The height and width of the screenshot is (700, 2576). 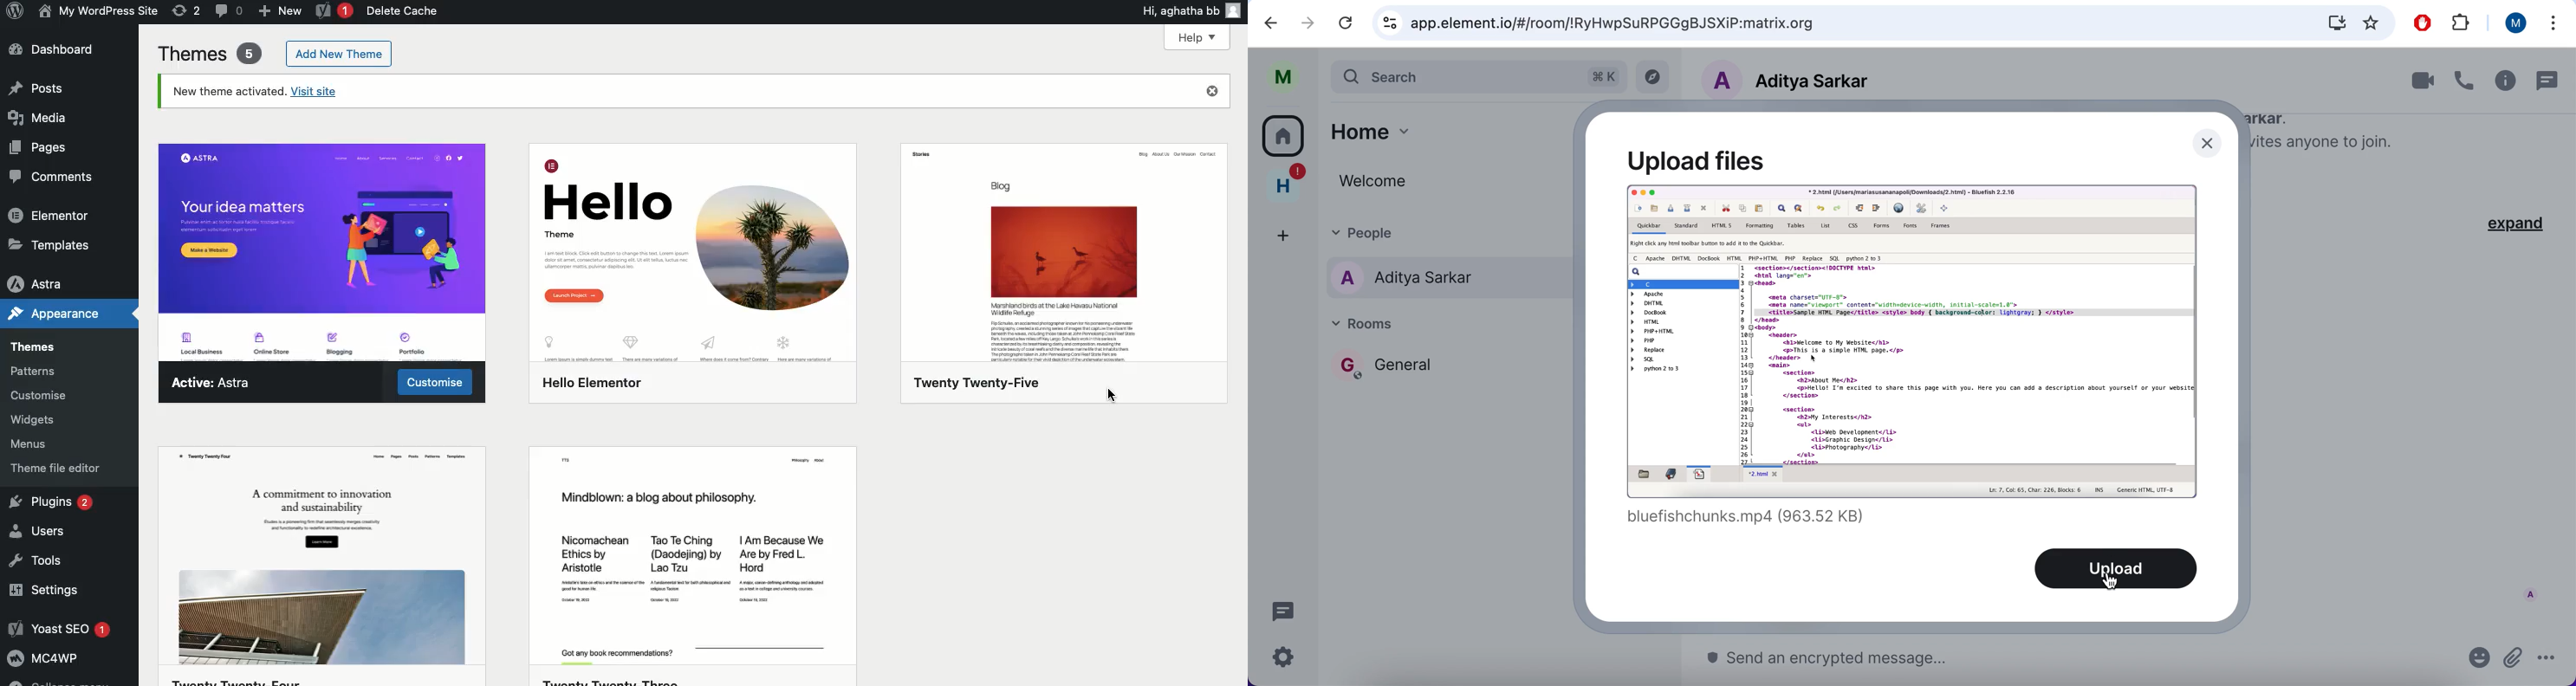 What do you see at coordinates (62, 625) in the screenshot?
I see `Yoast SEO 1` at bounding box center [62, 625].